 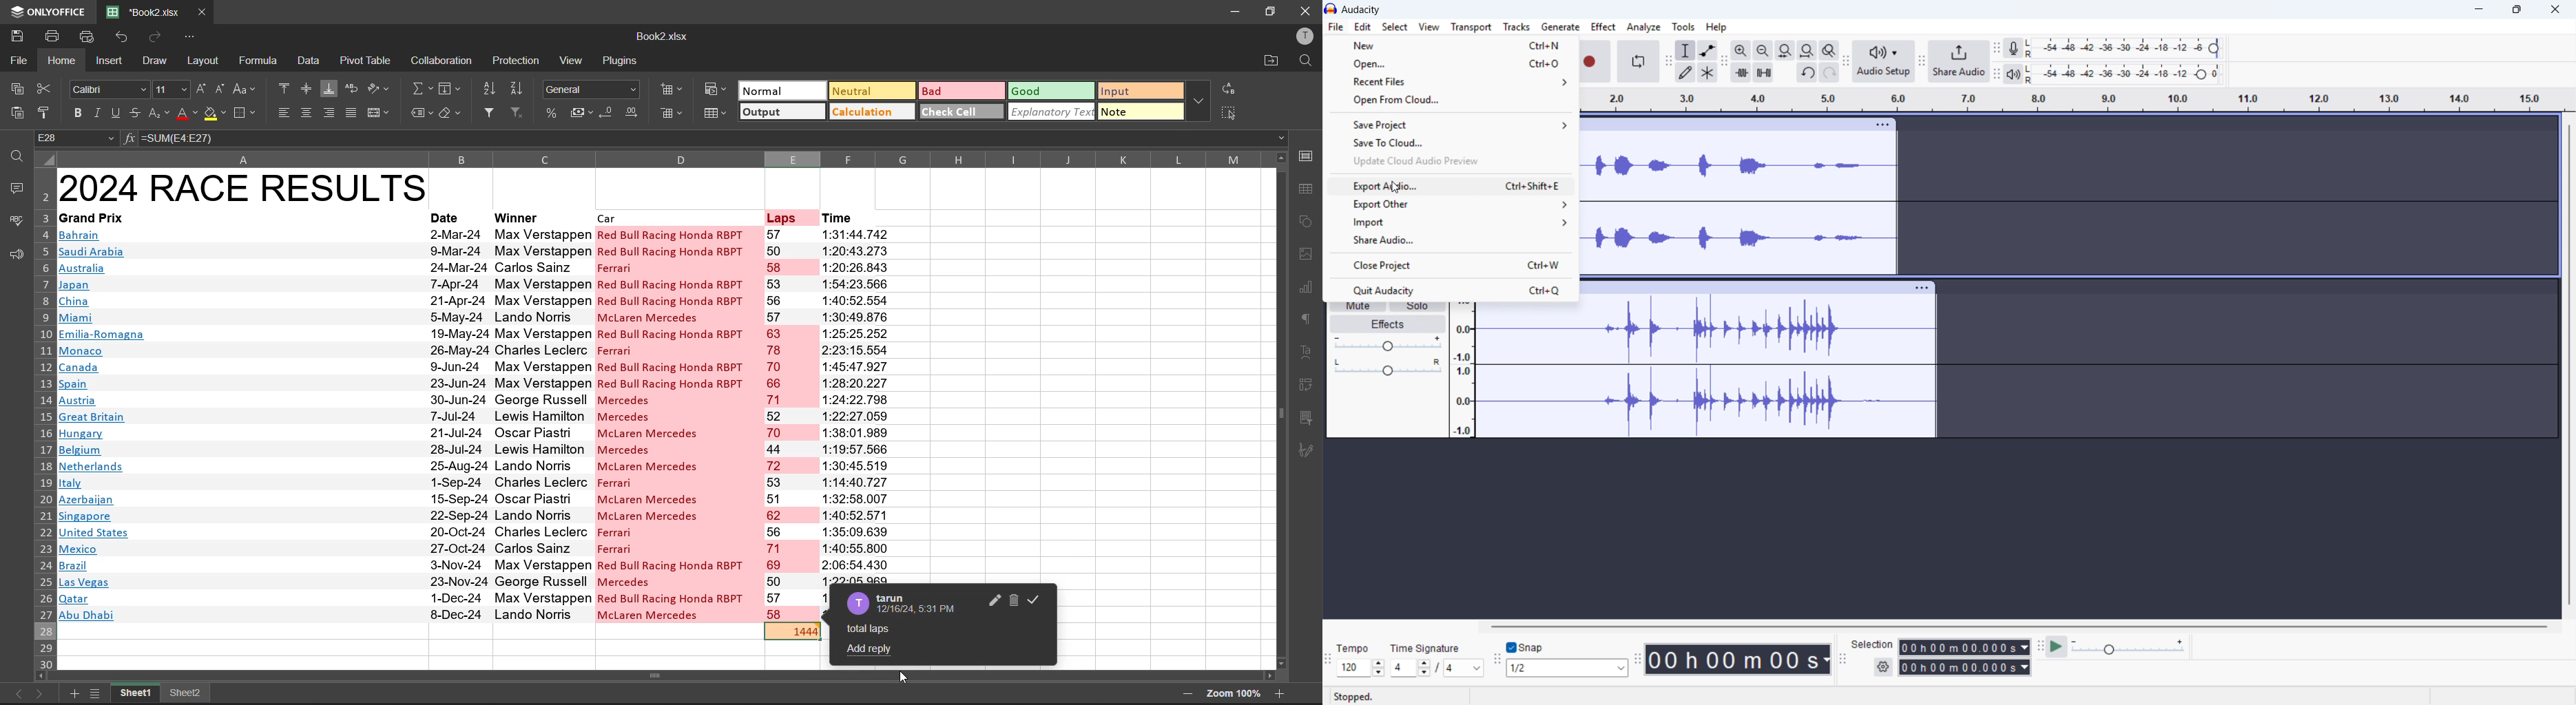 I want to click on collaboration, so click(x=444, y=61).